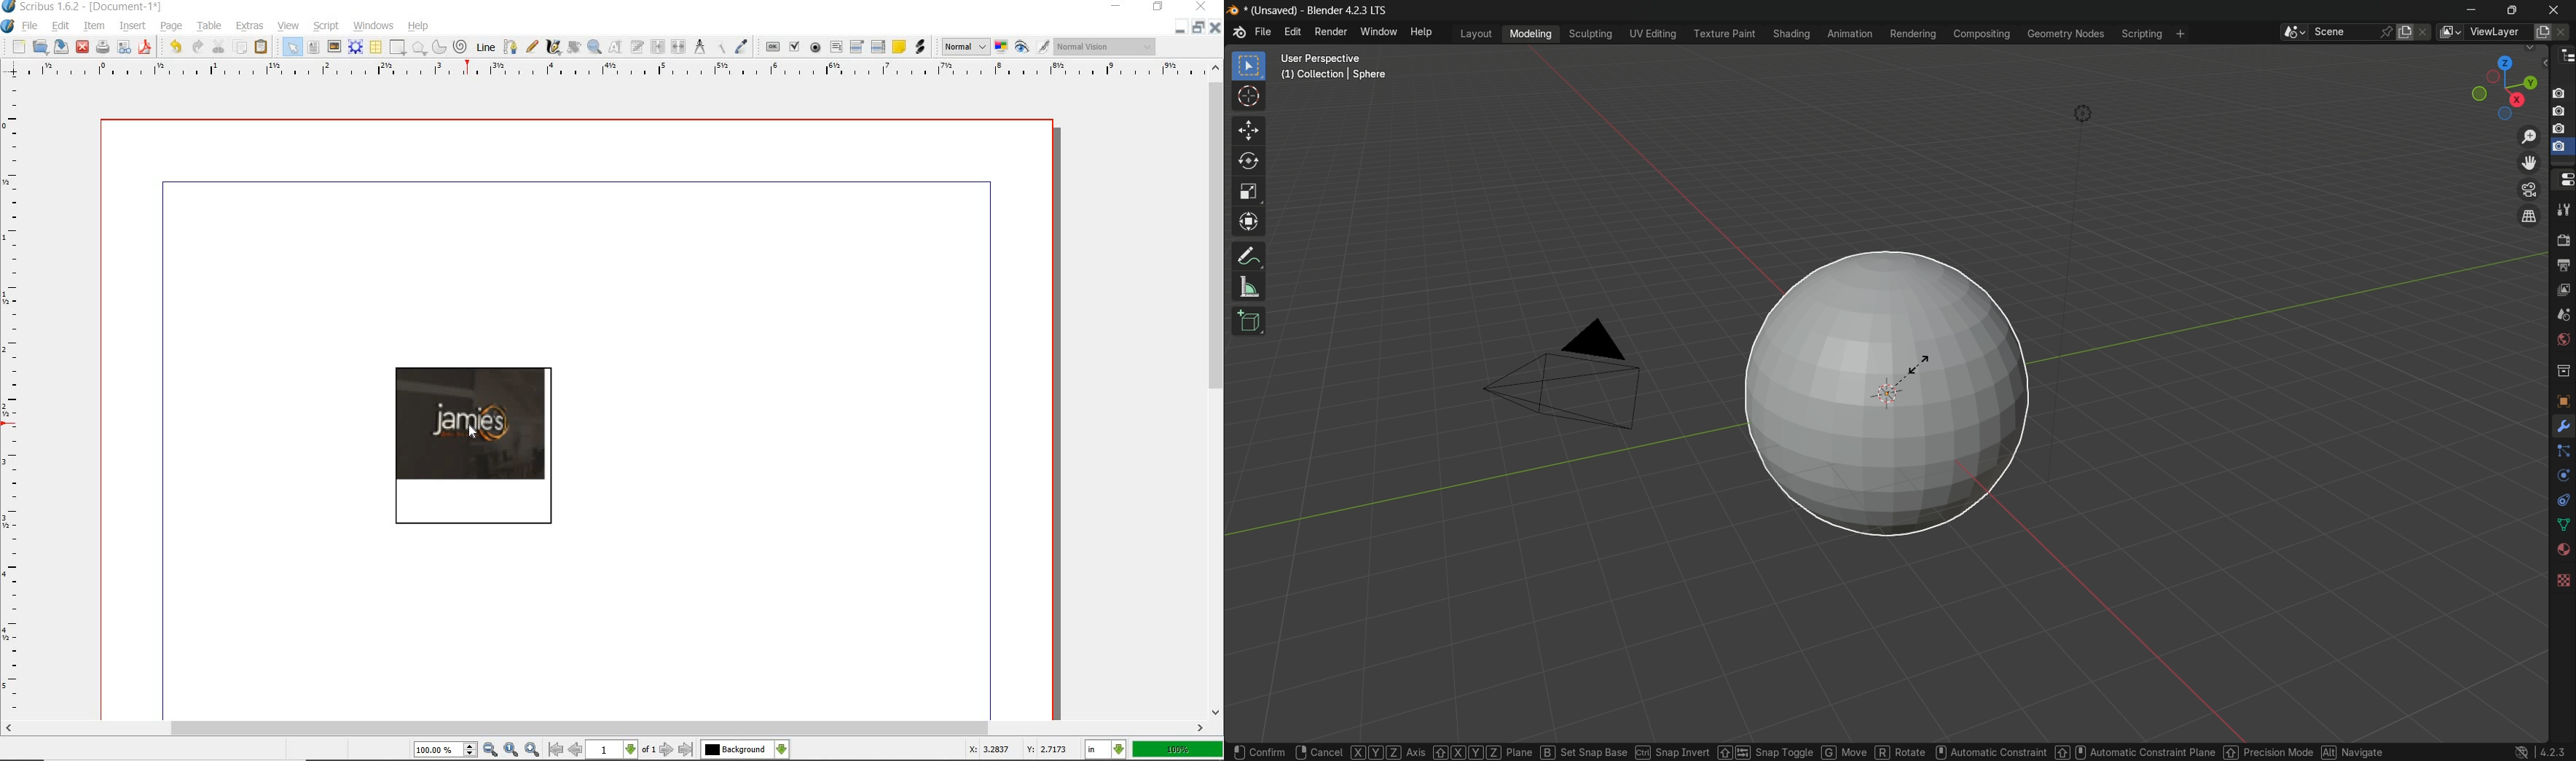  I want to click on POLYGON, so click(419, 48).